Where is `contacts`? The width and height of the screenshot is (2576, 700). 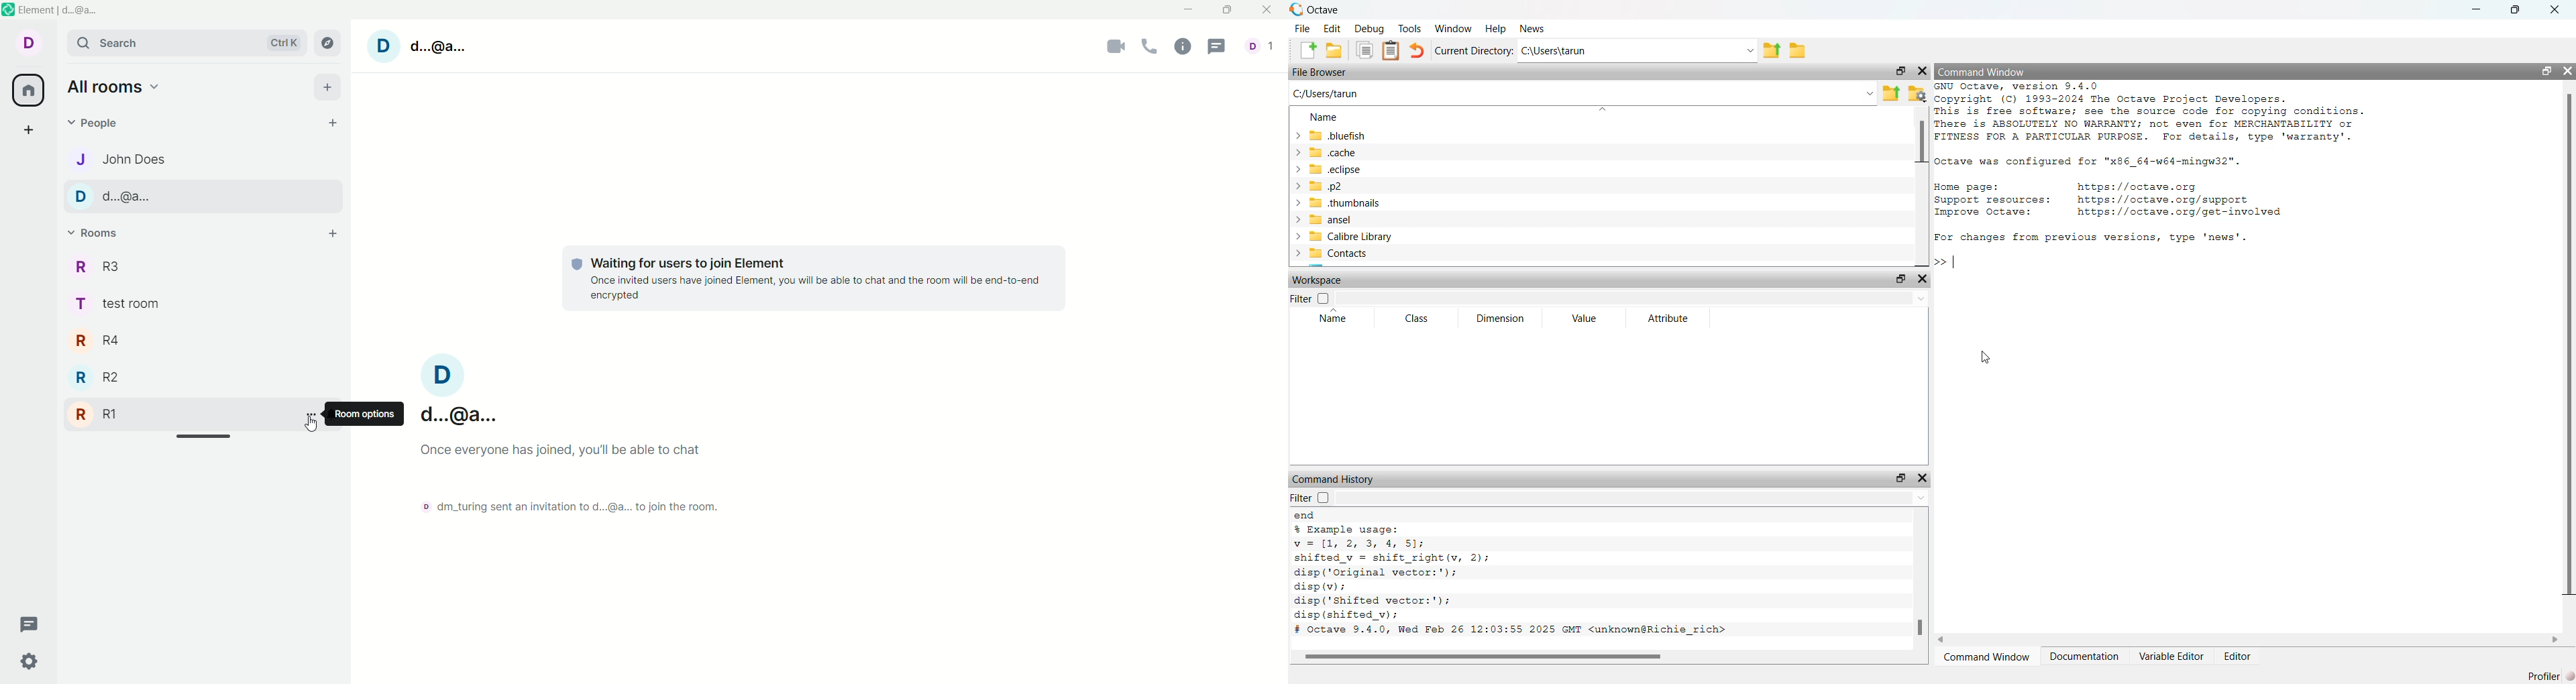 contacts is located at coordinates (1387, 255).